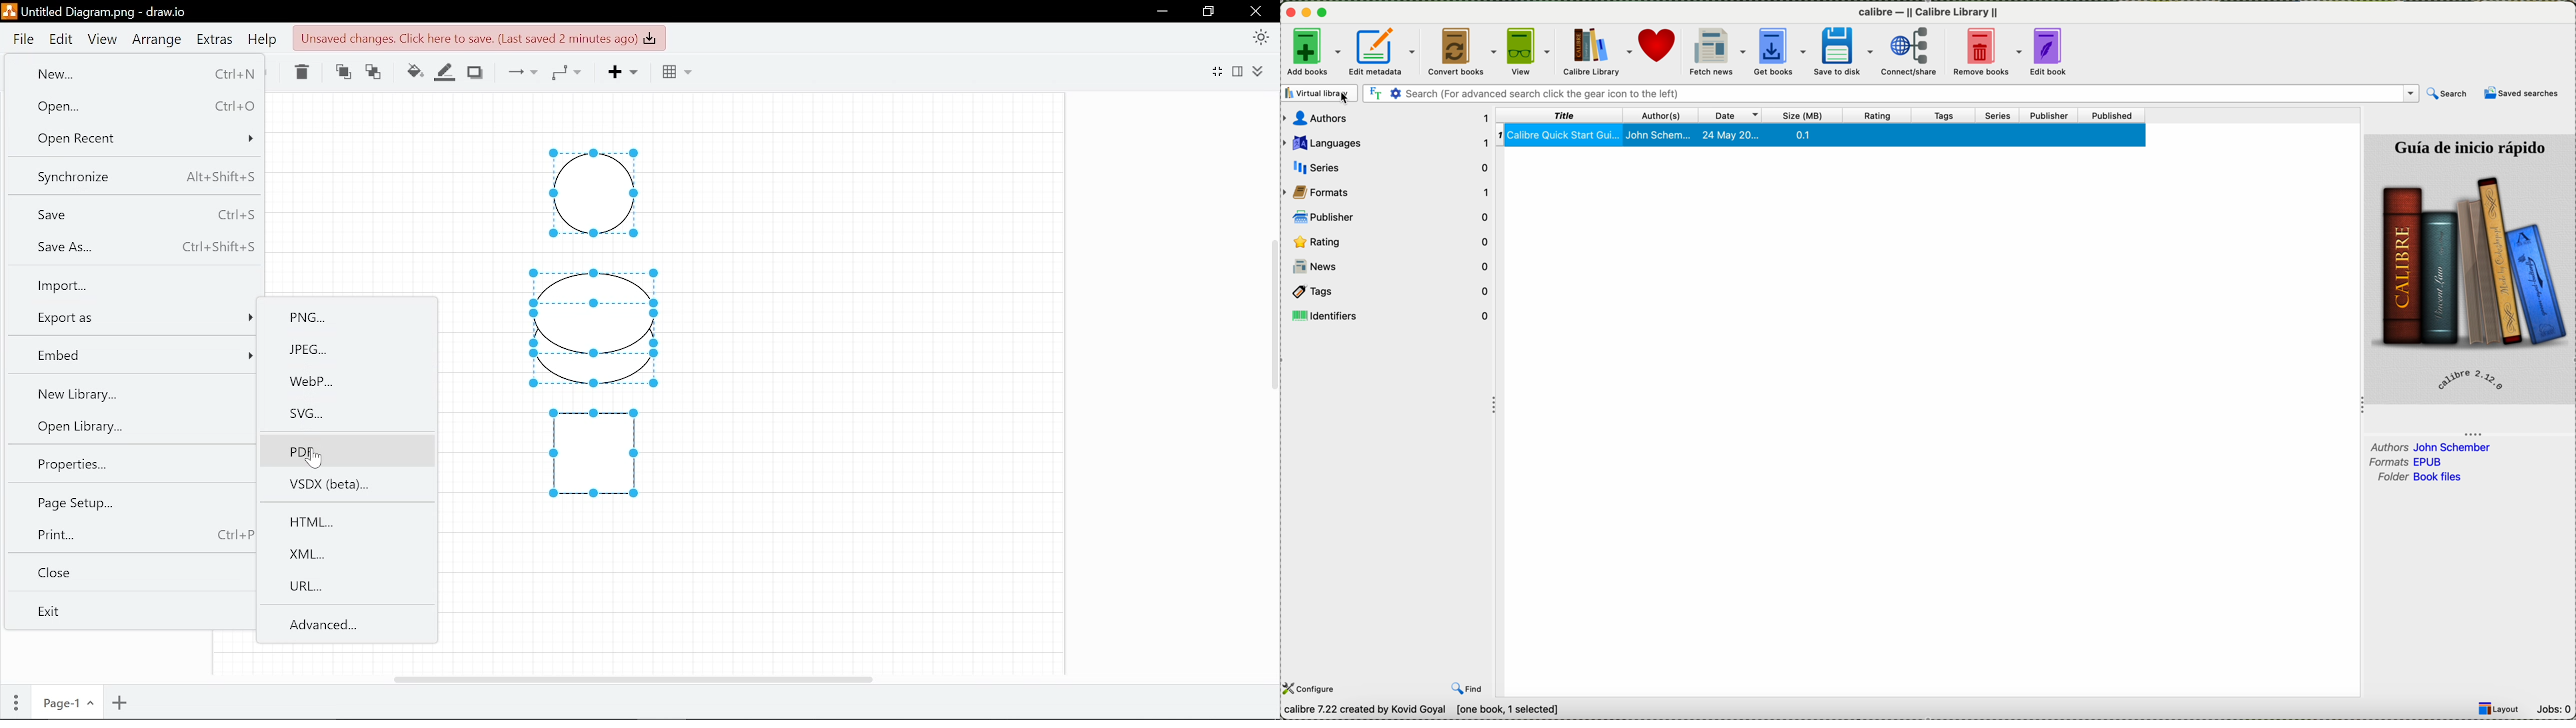 The width and height of the screenshot is (2576, 728). What do you see at coordinates (602, 332) in the screenshot?
I see `Diagram drawn in canvas` at bounding box center [602, 332].